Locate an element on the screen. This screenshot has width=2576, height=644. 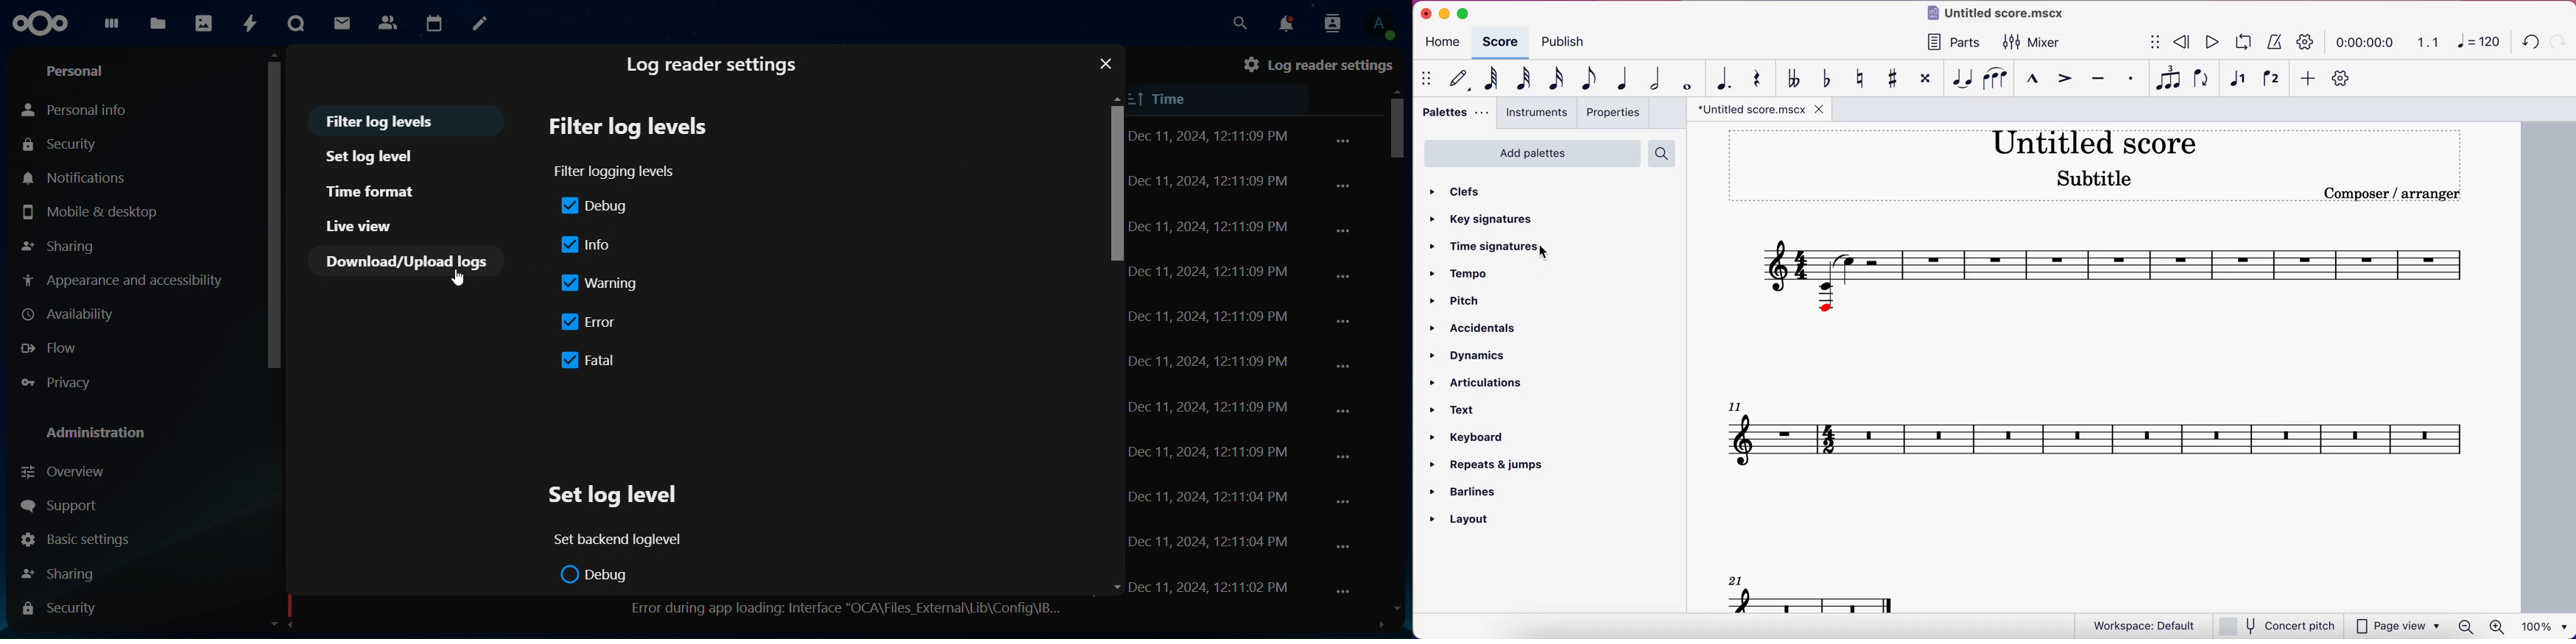
default is located at coordinates (1458, 80).